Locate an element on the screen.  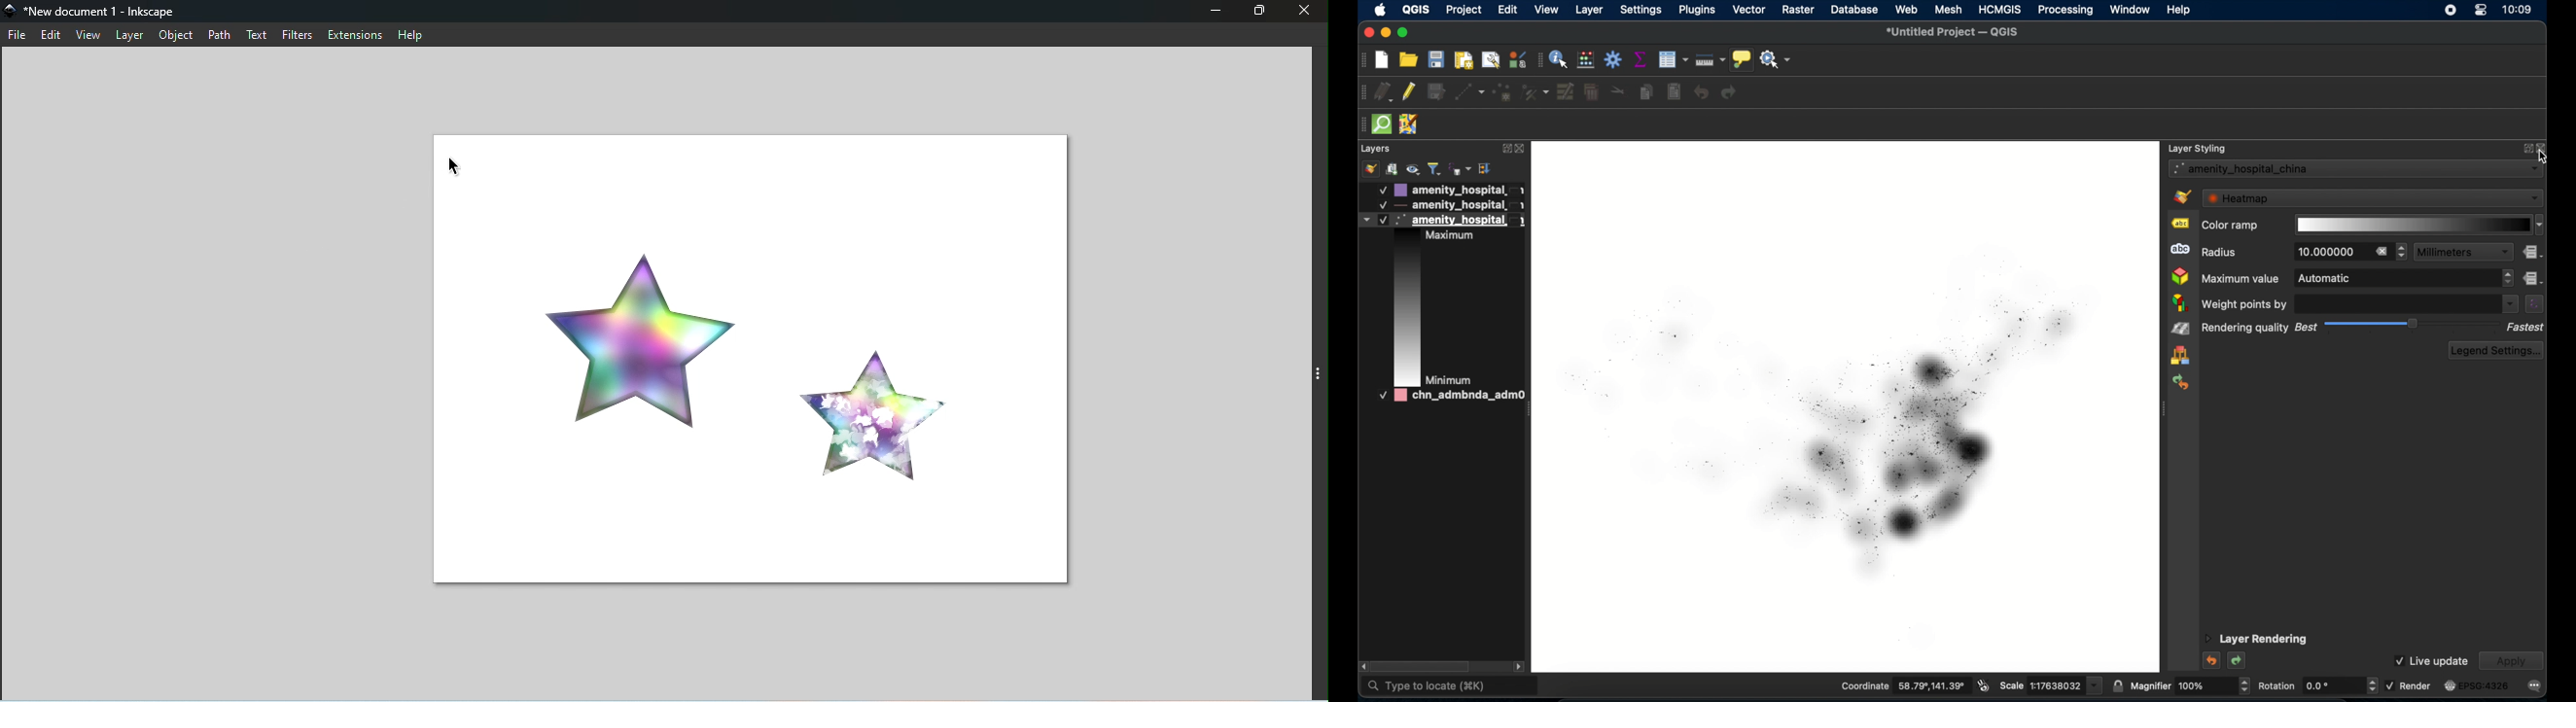
undo is located at coordinates (1702, 92).